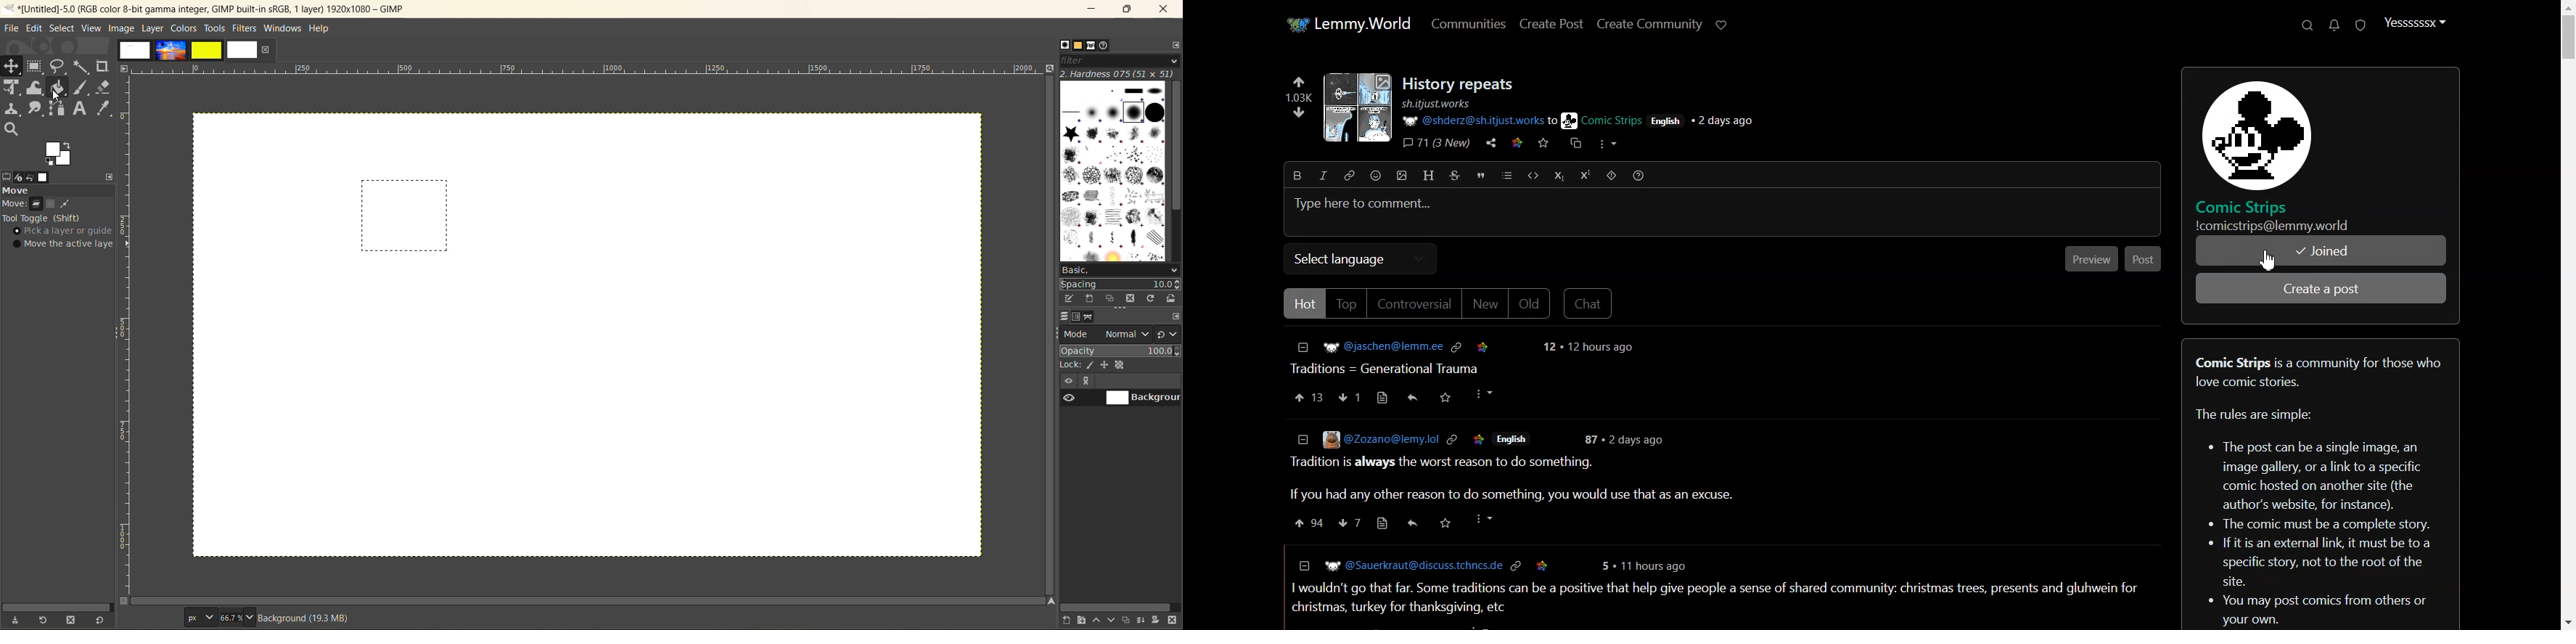  I want to click on superscript, so click(1585, 175).